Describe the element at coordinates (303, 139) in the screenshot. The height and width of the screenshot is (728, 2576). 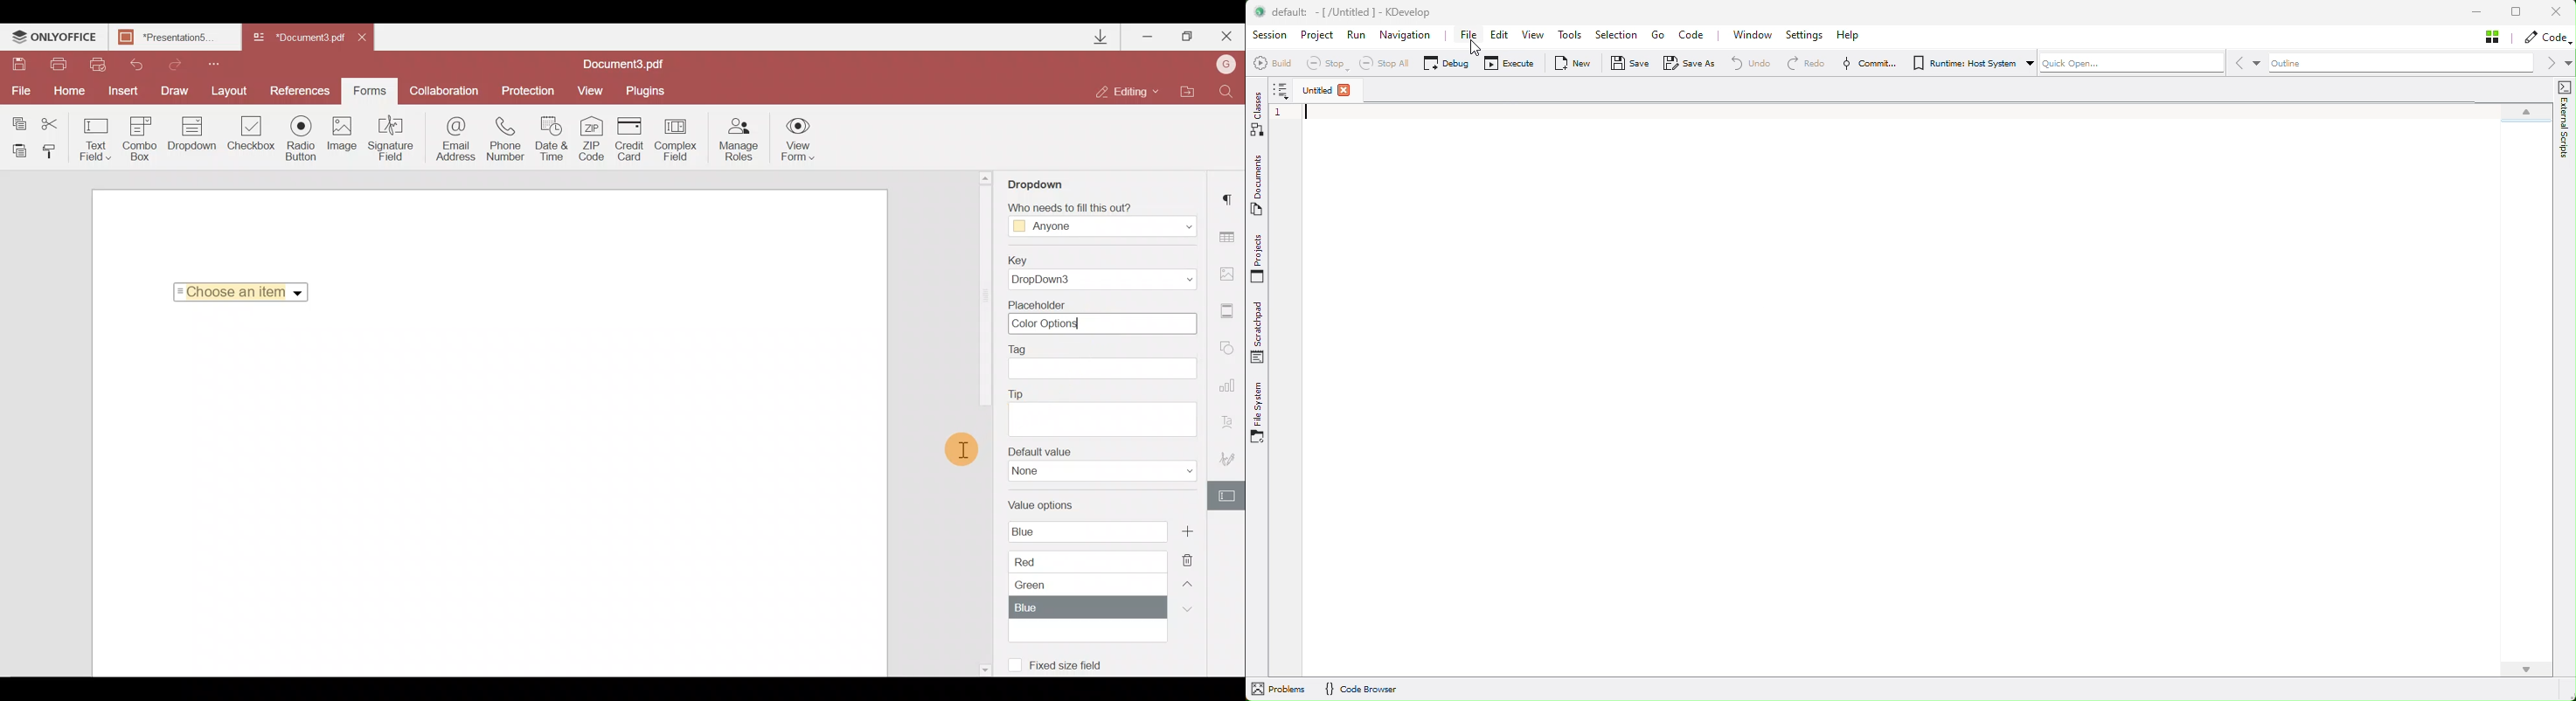
I see `Radio` at that location.